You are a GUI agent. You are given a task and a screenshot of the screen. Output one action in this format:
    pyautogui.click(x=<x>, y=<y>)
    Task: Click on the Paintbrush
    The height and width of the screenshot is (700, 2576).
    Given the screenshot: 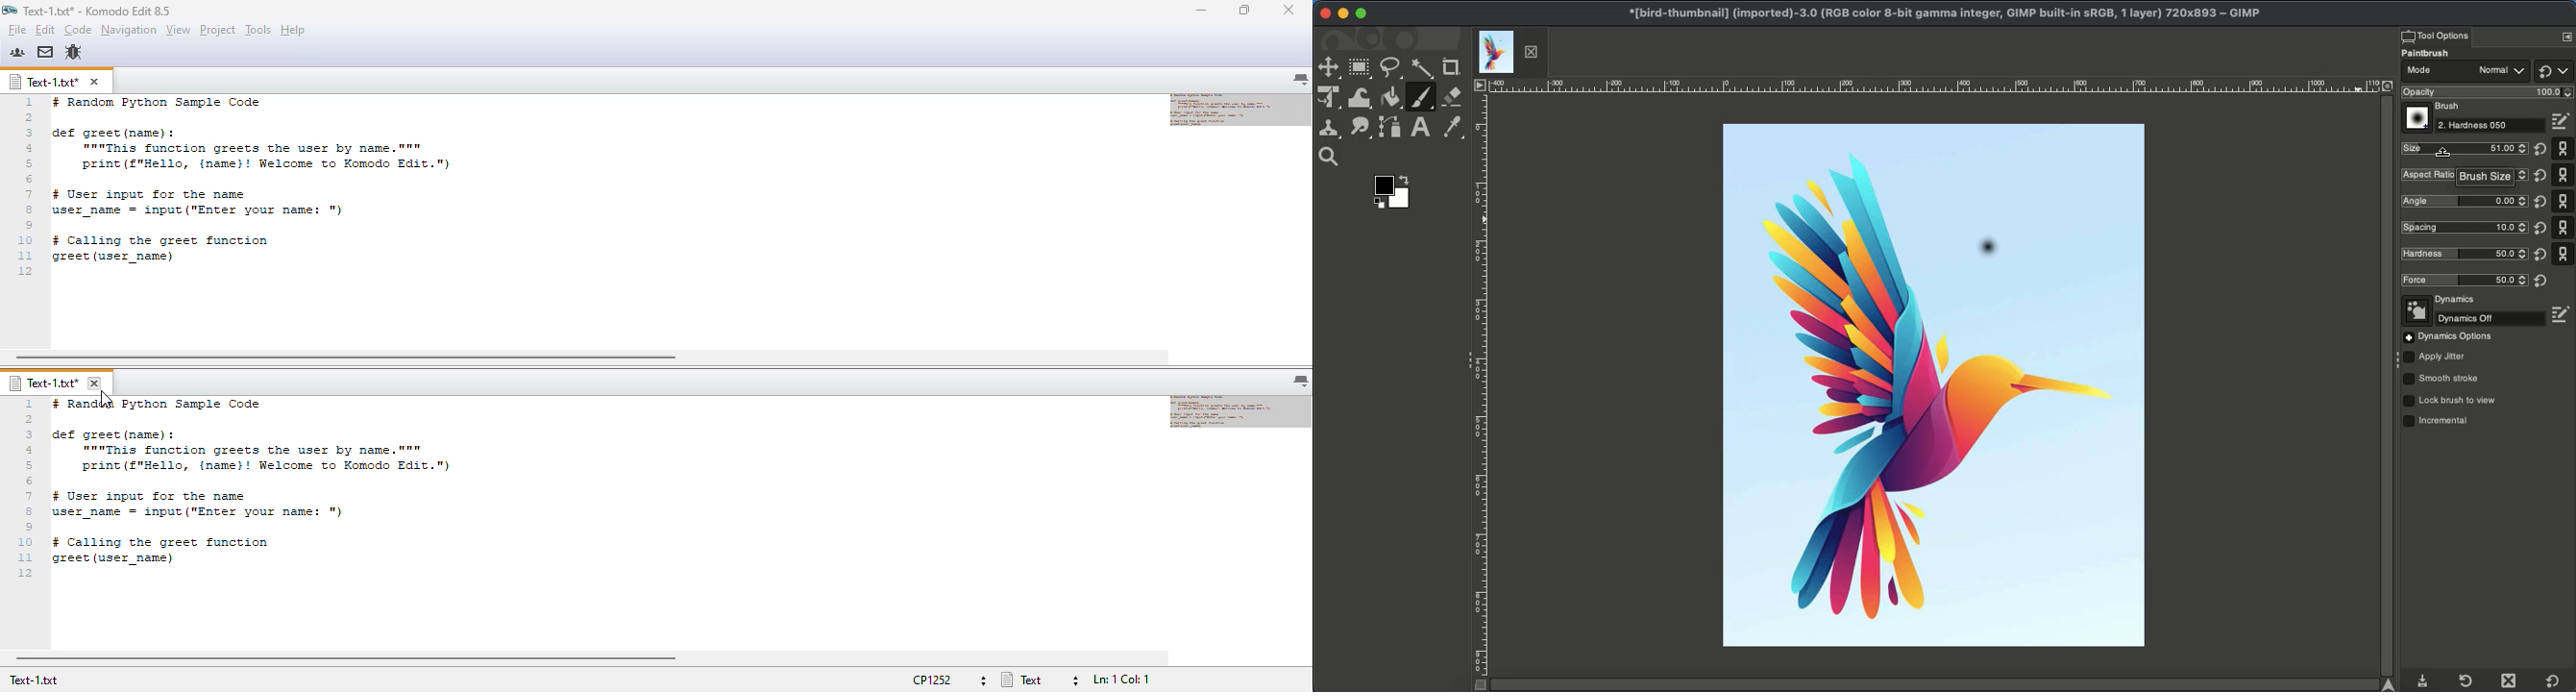 What is the action you would take?
    pyautogui.click(x=2437, y=54)
    